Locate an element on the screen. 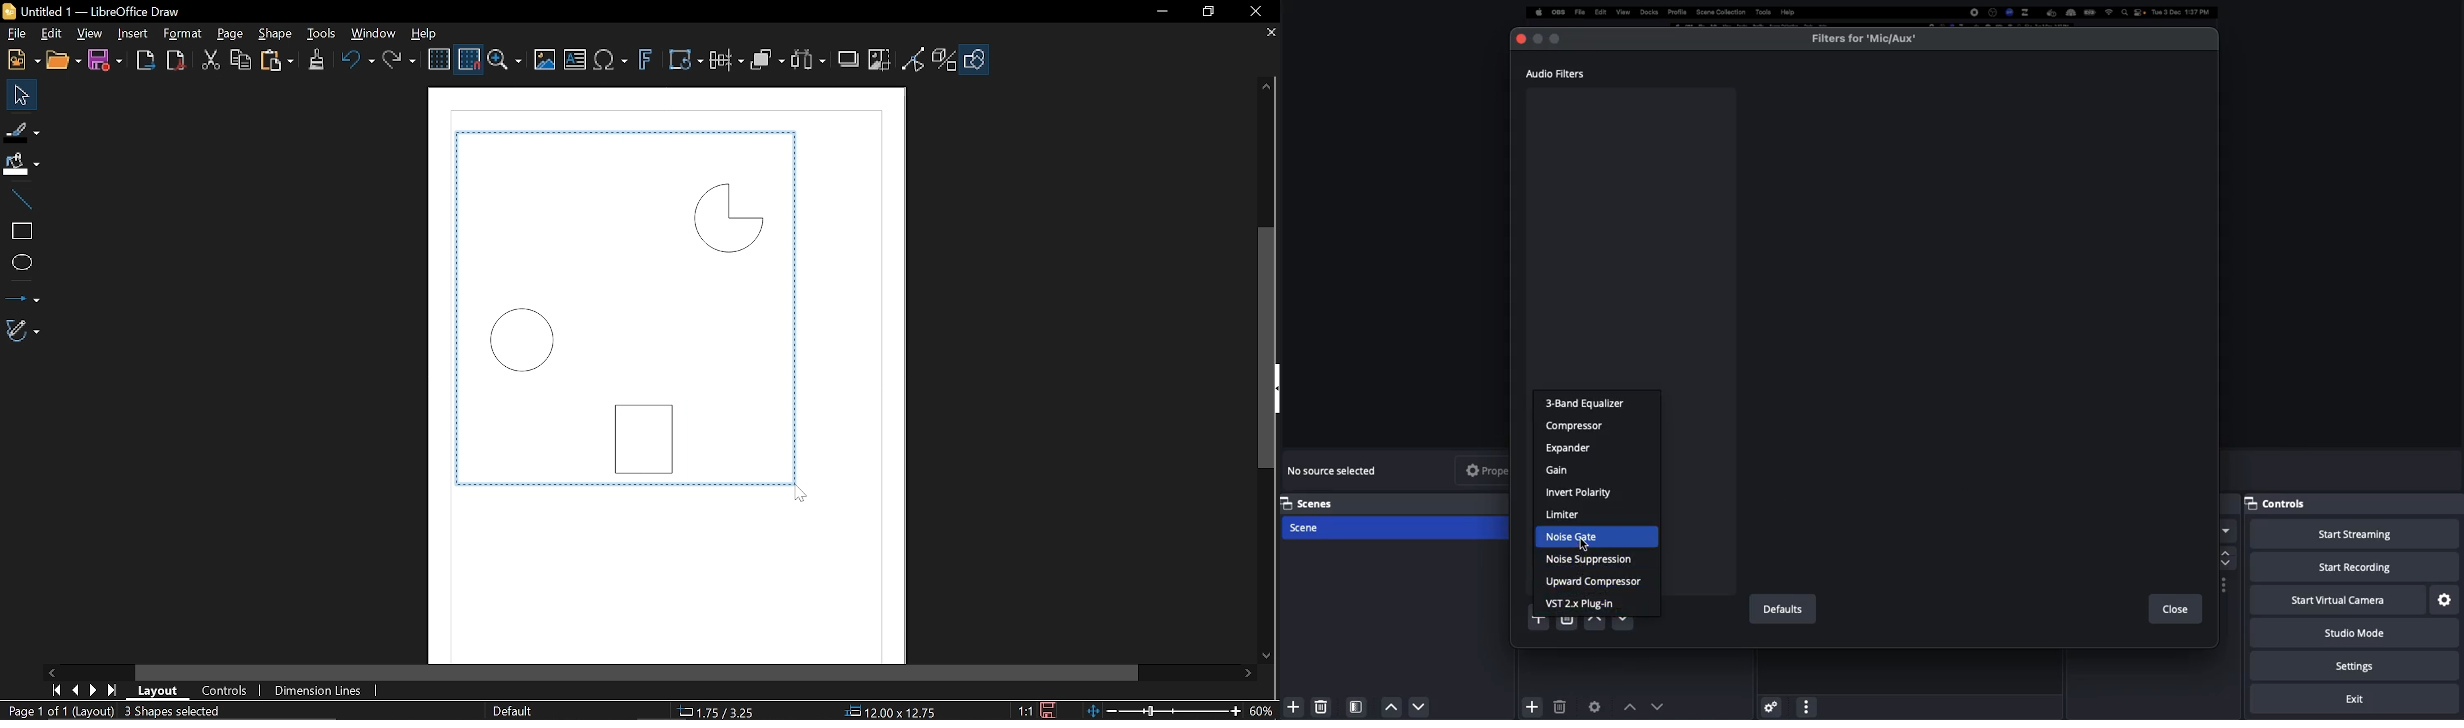  Align is located at coordinates (726, 63).